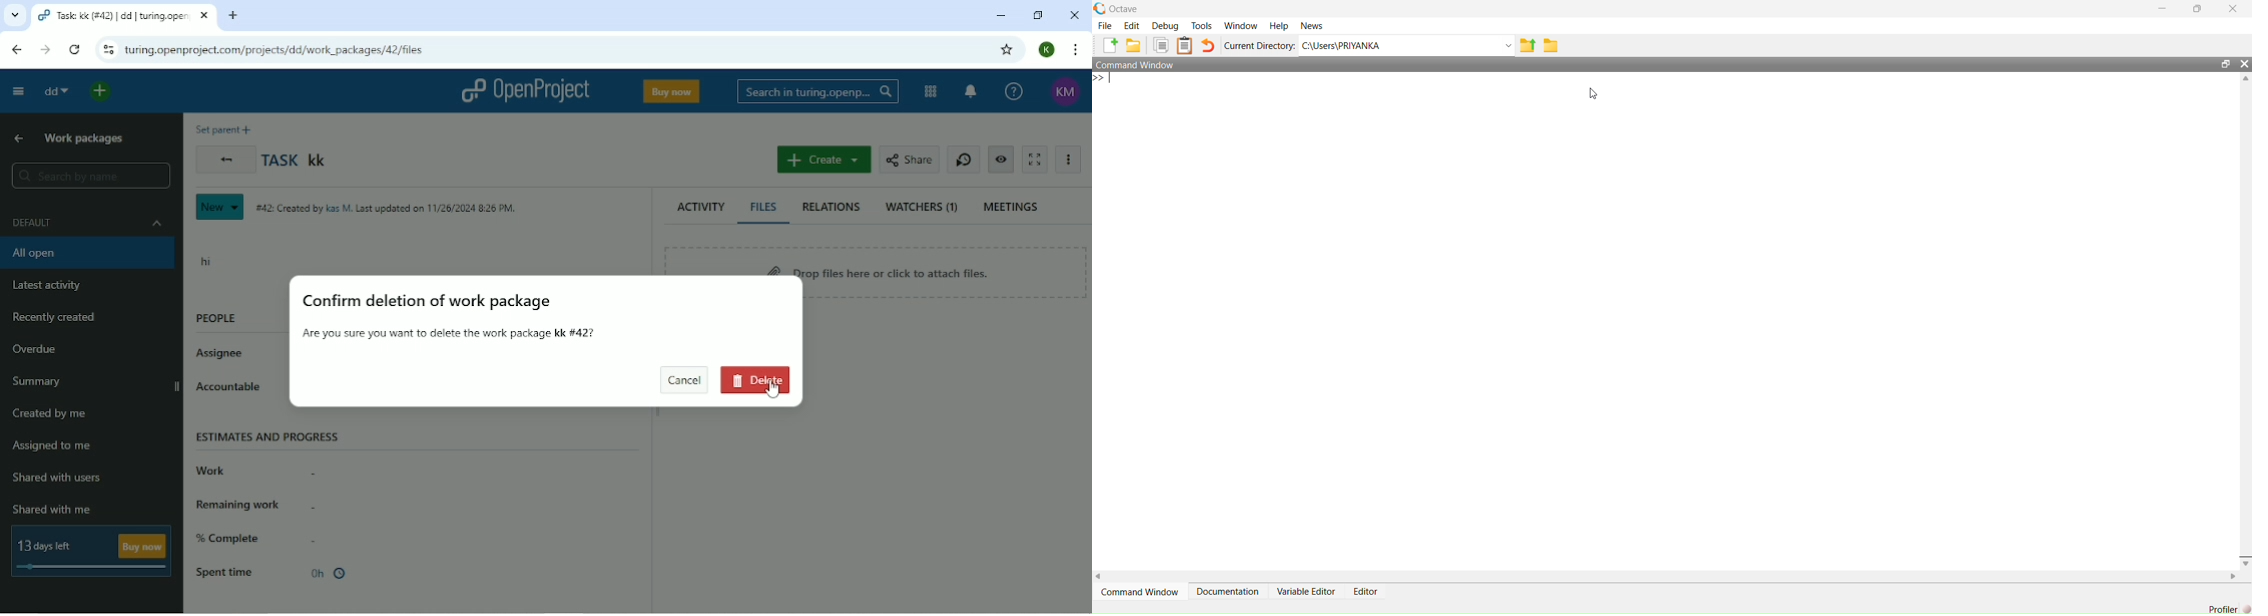  Describe the element at coordinates (1038, 15) in the screenshot. I see `Restore down` at that location.